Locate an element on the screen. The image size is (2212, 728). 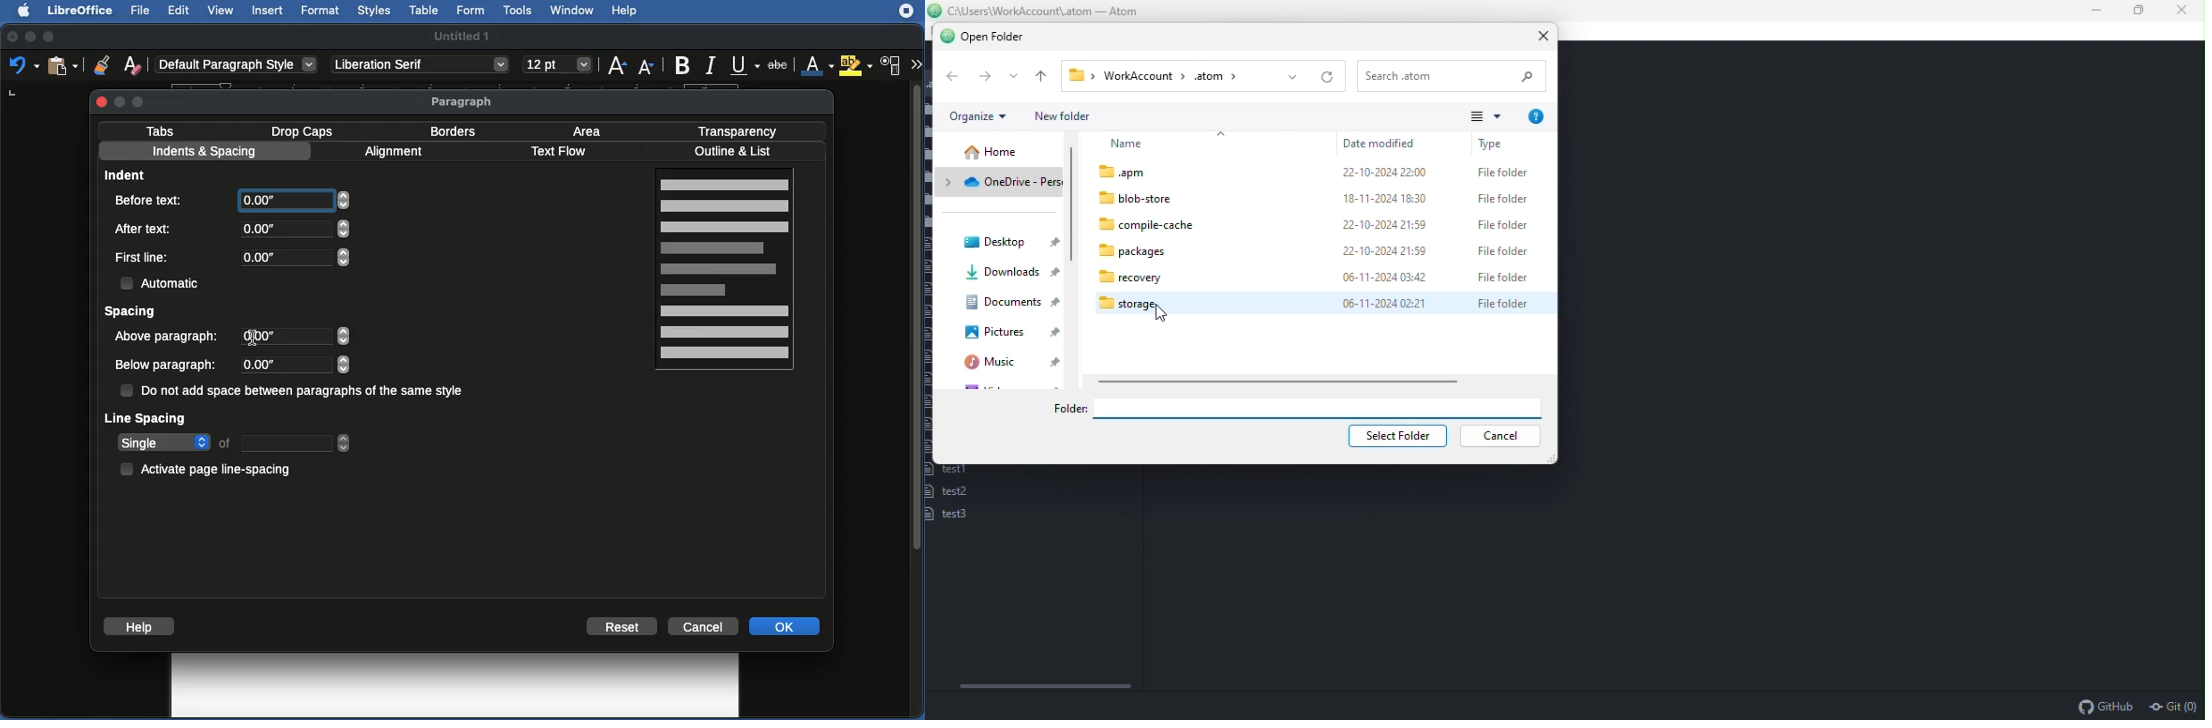
Indent is located at coordinates (128, 174).